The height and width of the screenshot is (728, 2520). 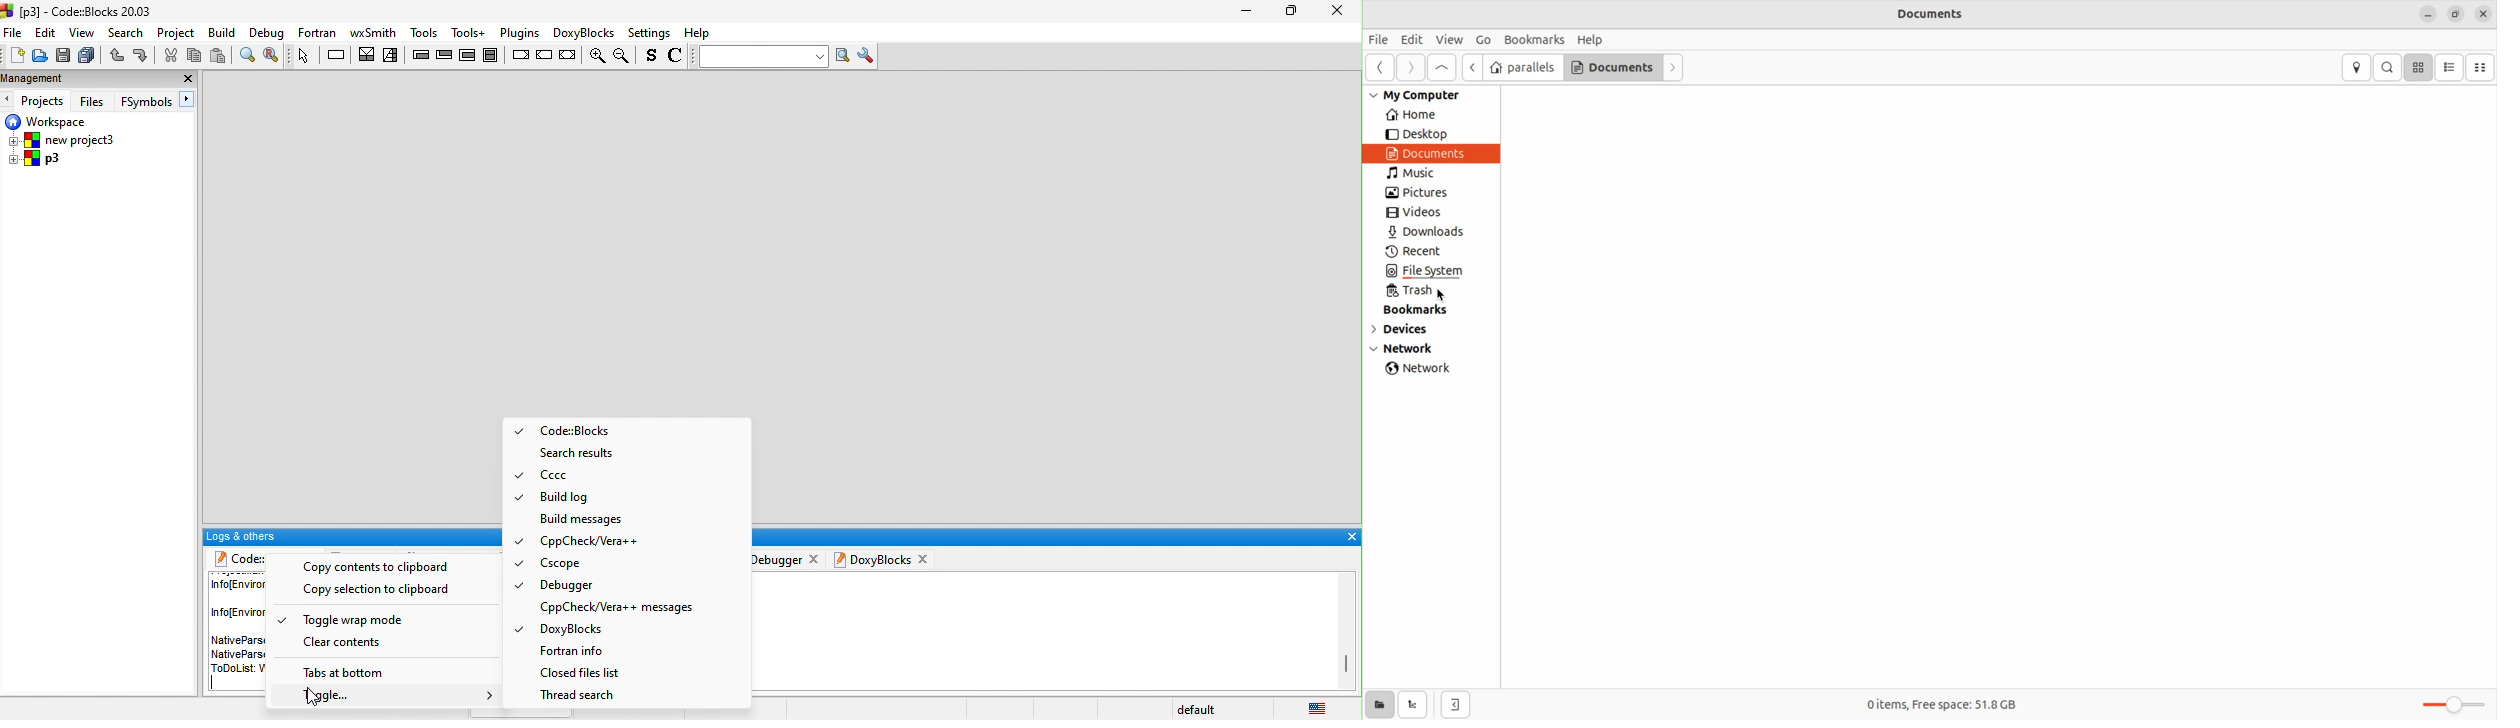 What do you see at coordinates (346, 620) in the screenshot?
I see `toggle wrap mode` at bounding box center [346, 620].